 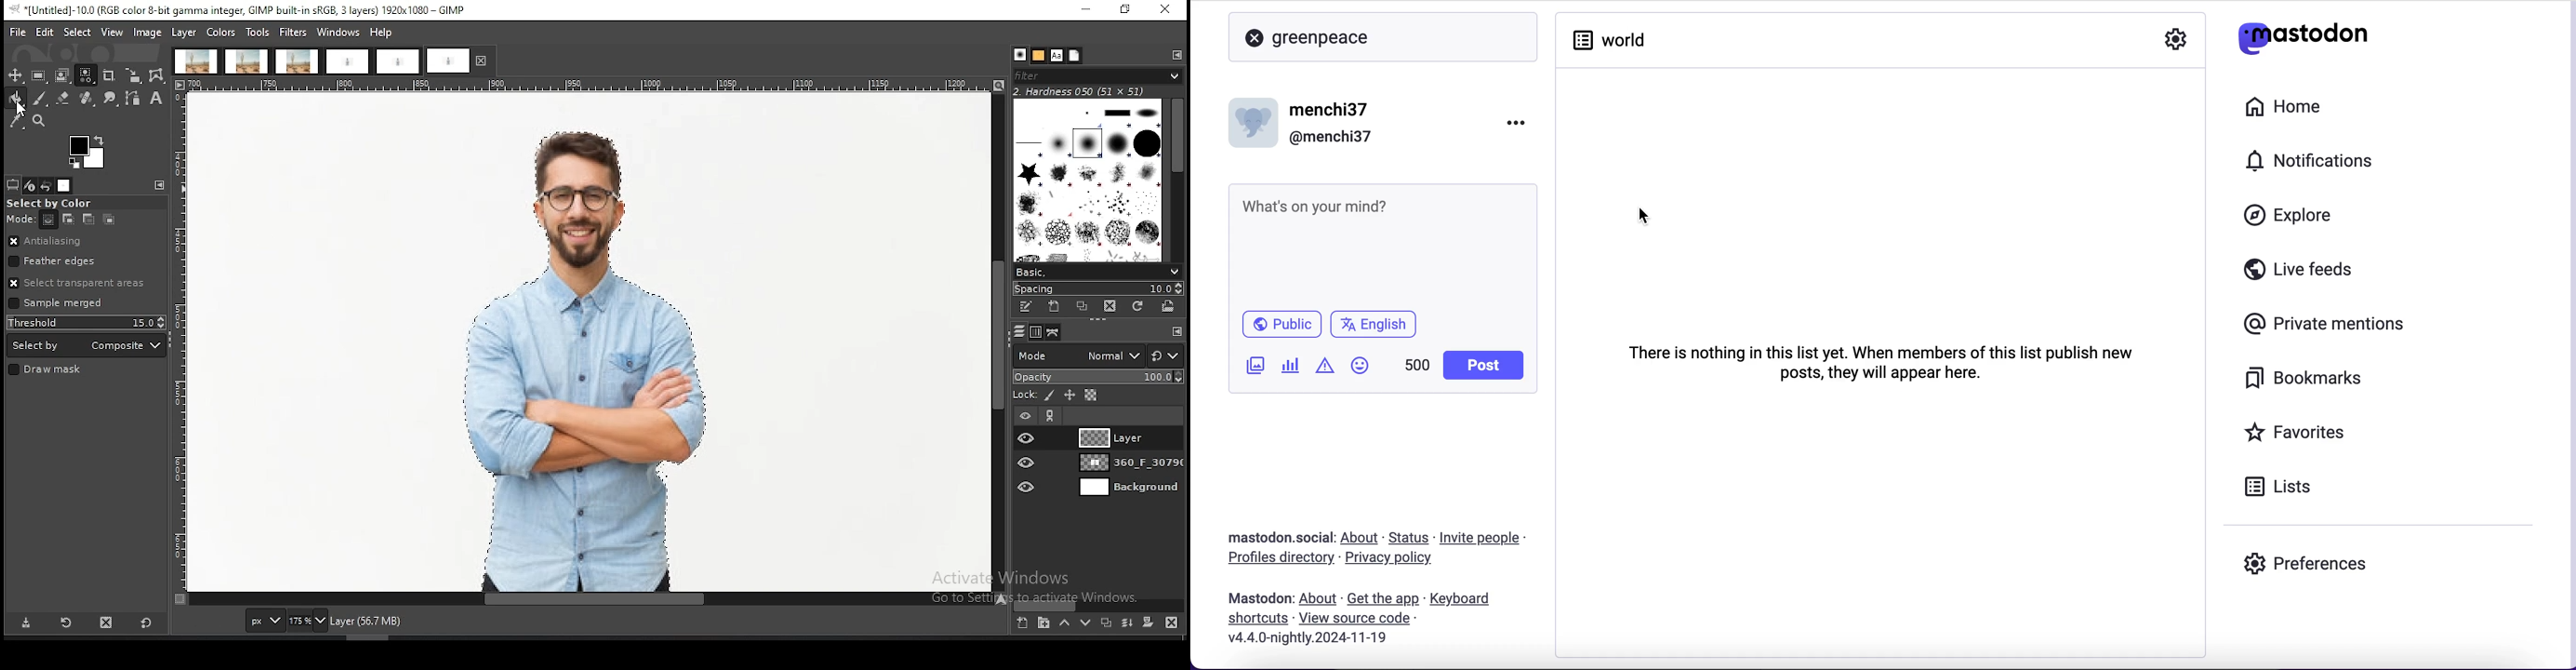 What do you see at coordinates (1643, 217) in the screenshot?
I see `cursor` at bounding box center [1643, 217].